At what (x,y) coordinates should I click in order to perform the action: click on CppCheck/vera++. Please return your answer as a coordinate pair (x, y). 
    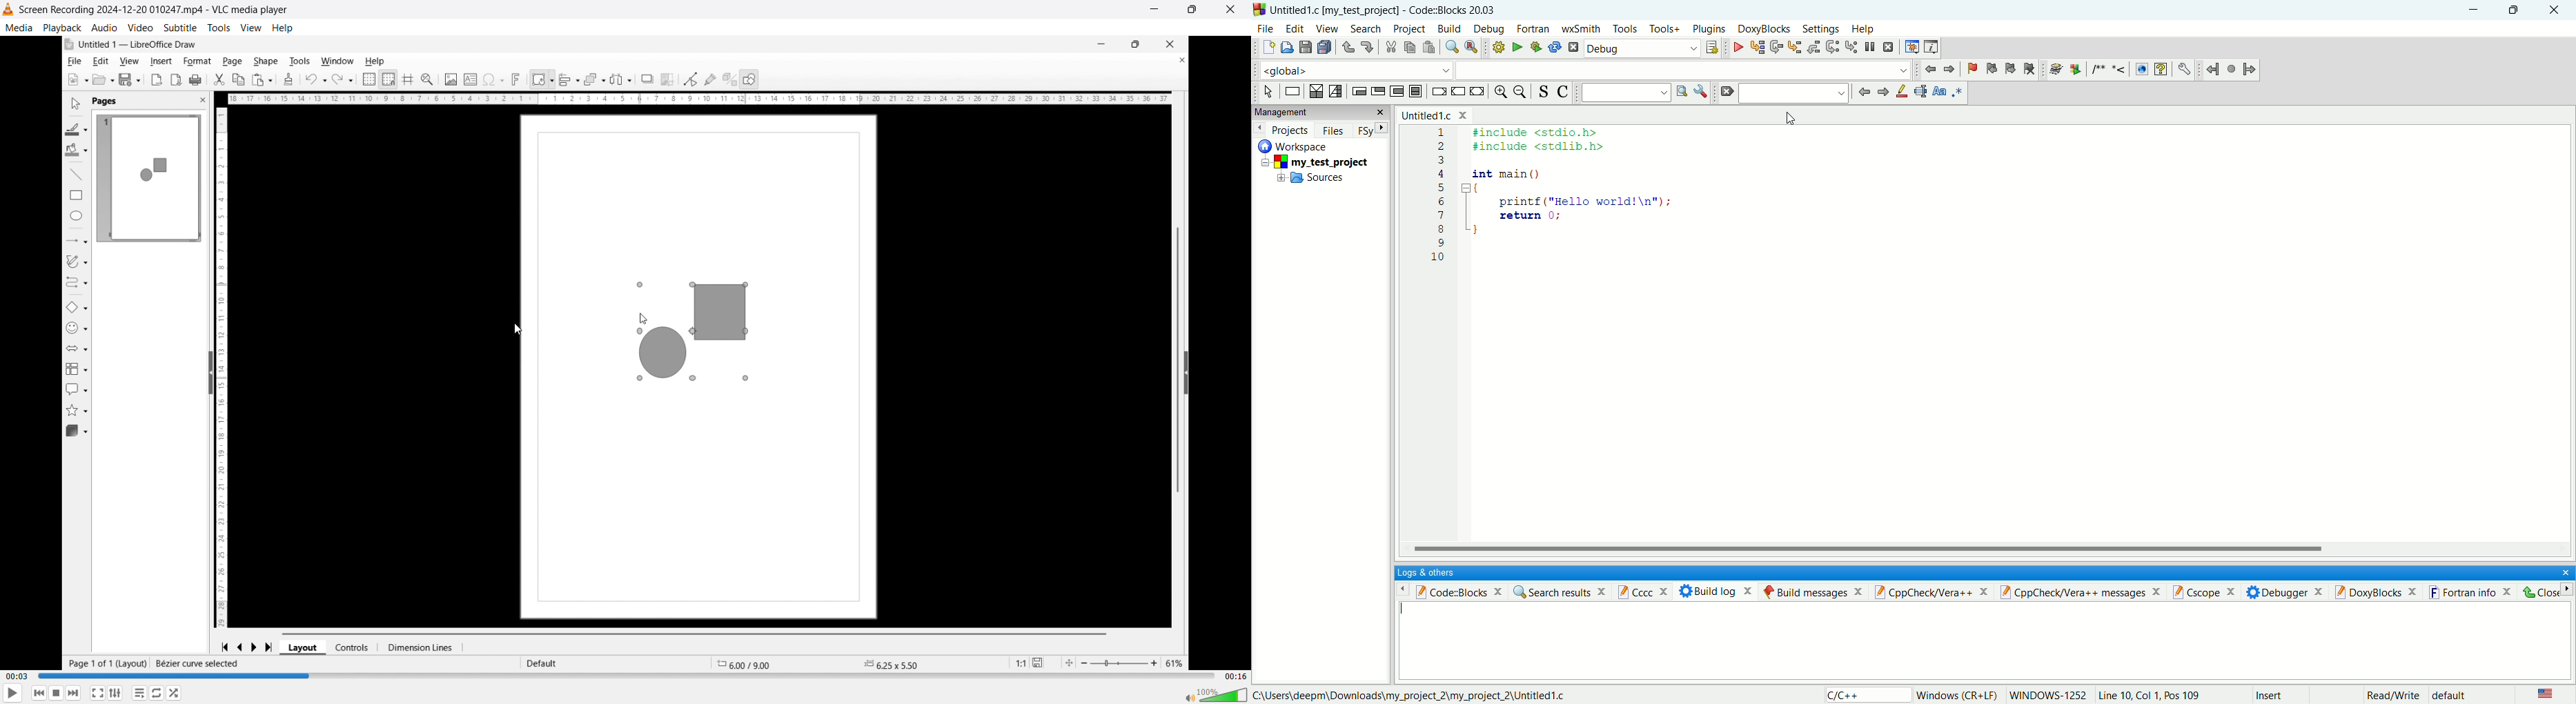
    Looking at the image, I should click on (1932, 591).